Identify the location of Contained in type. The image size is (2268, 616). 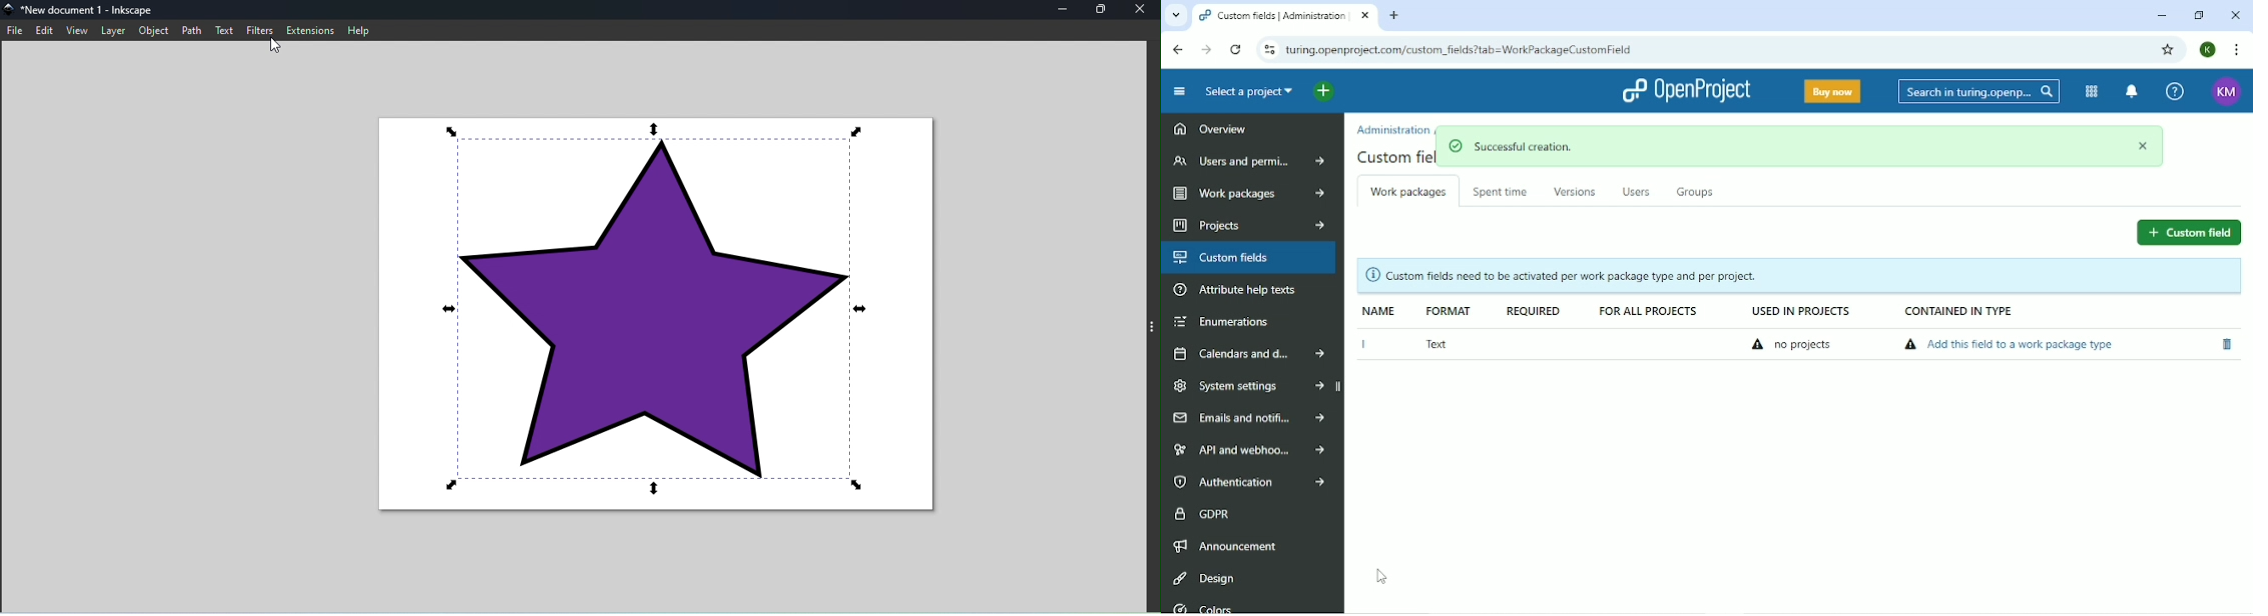
(1960, 312).